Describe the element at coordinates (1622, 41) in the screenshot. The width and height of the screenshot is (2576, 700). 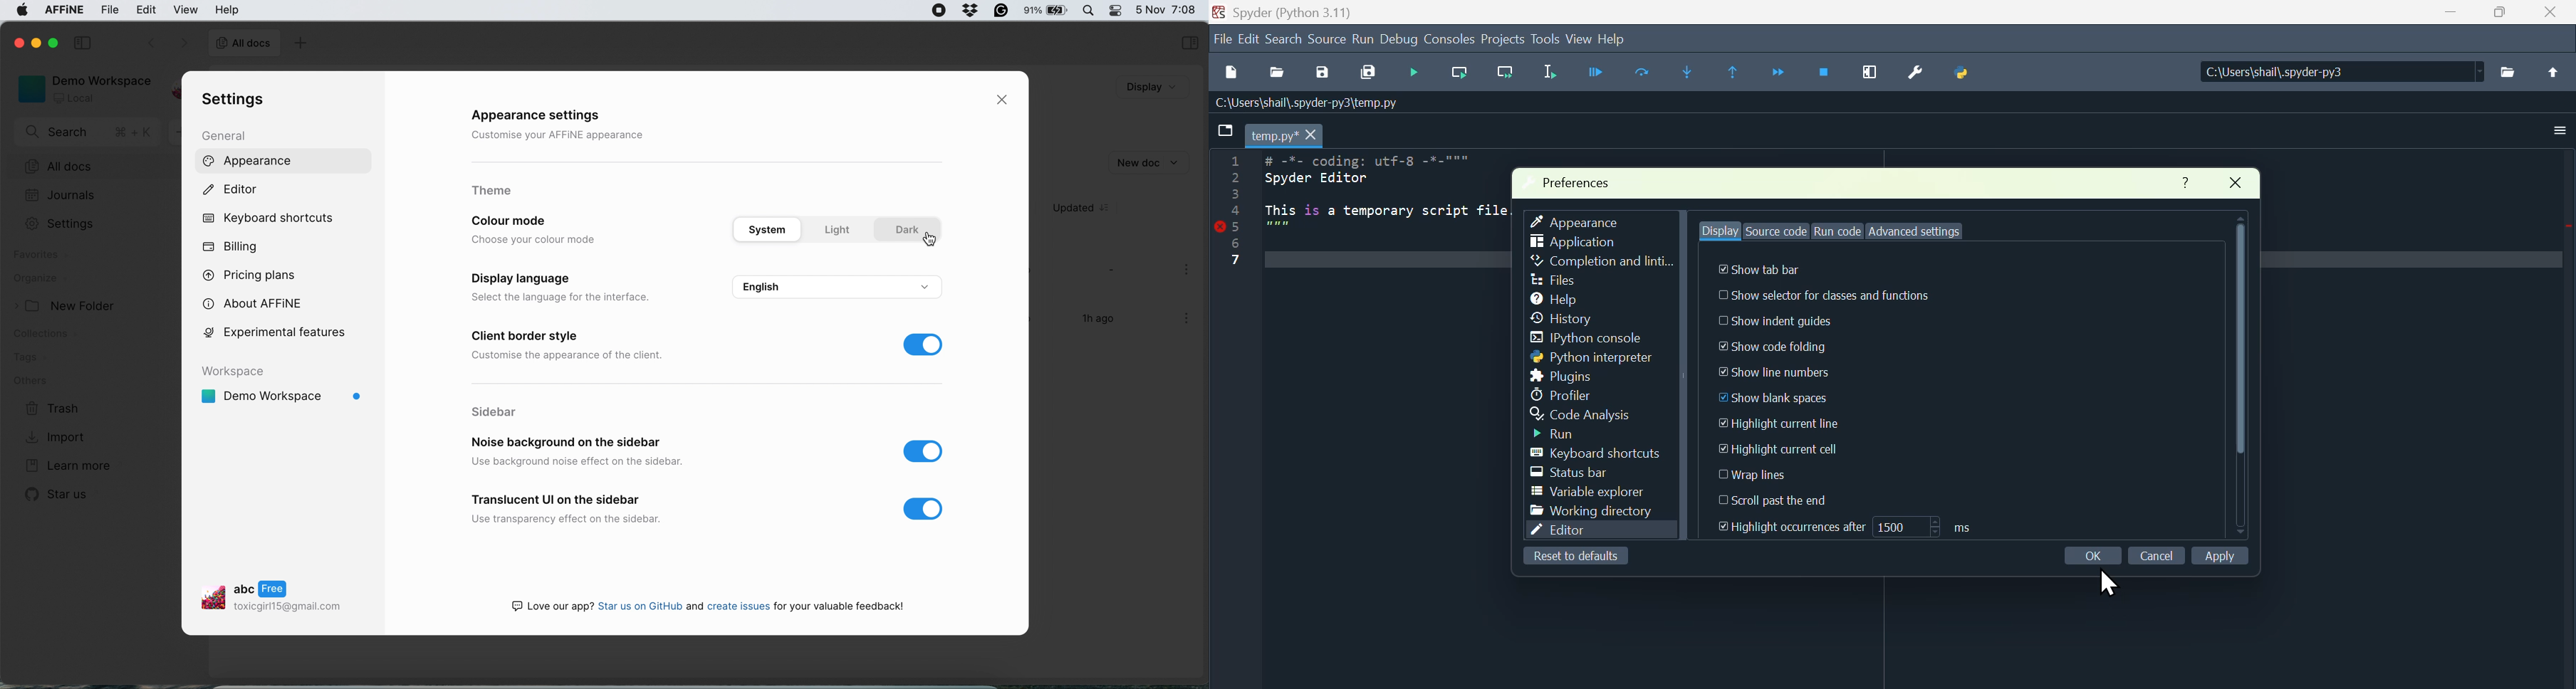
I see `help` at that location.